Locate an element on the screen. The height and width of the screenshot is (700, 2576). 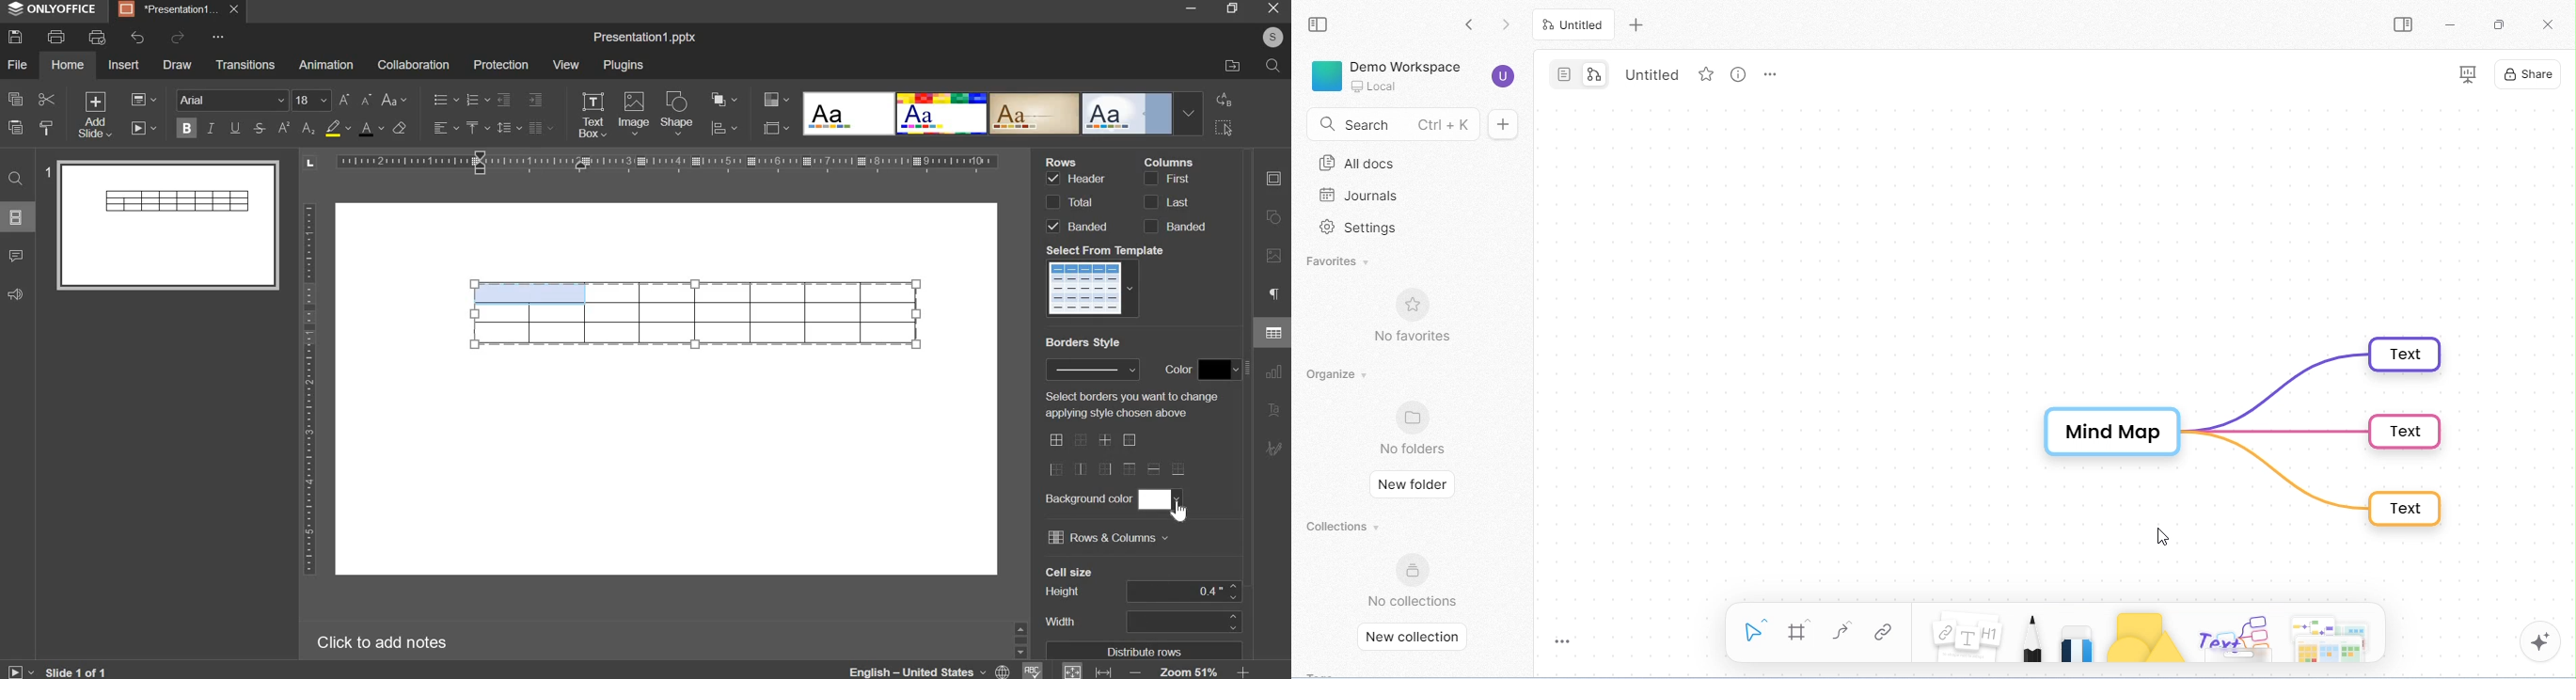
shapes is located at coordinates (2144, 638).